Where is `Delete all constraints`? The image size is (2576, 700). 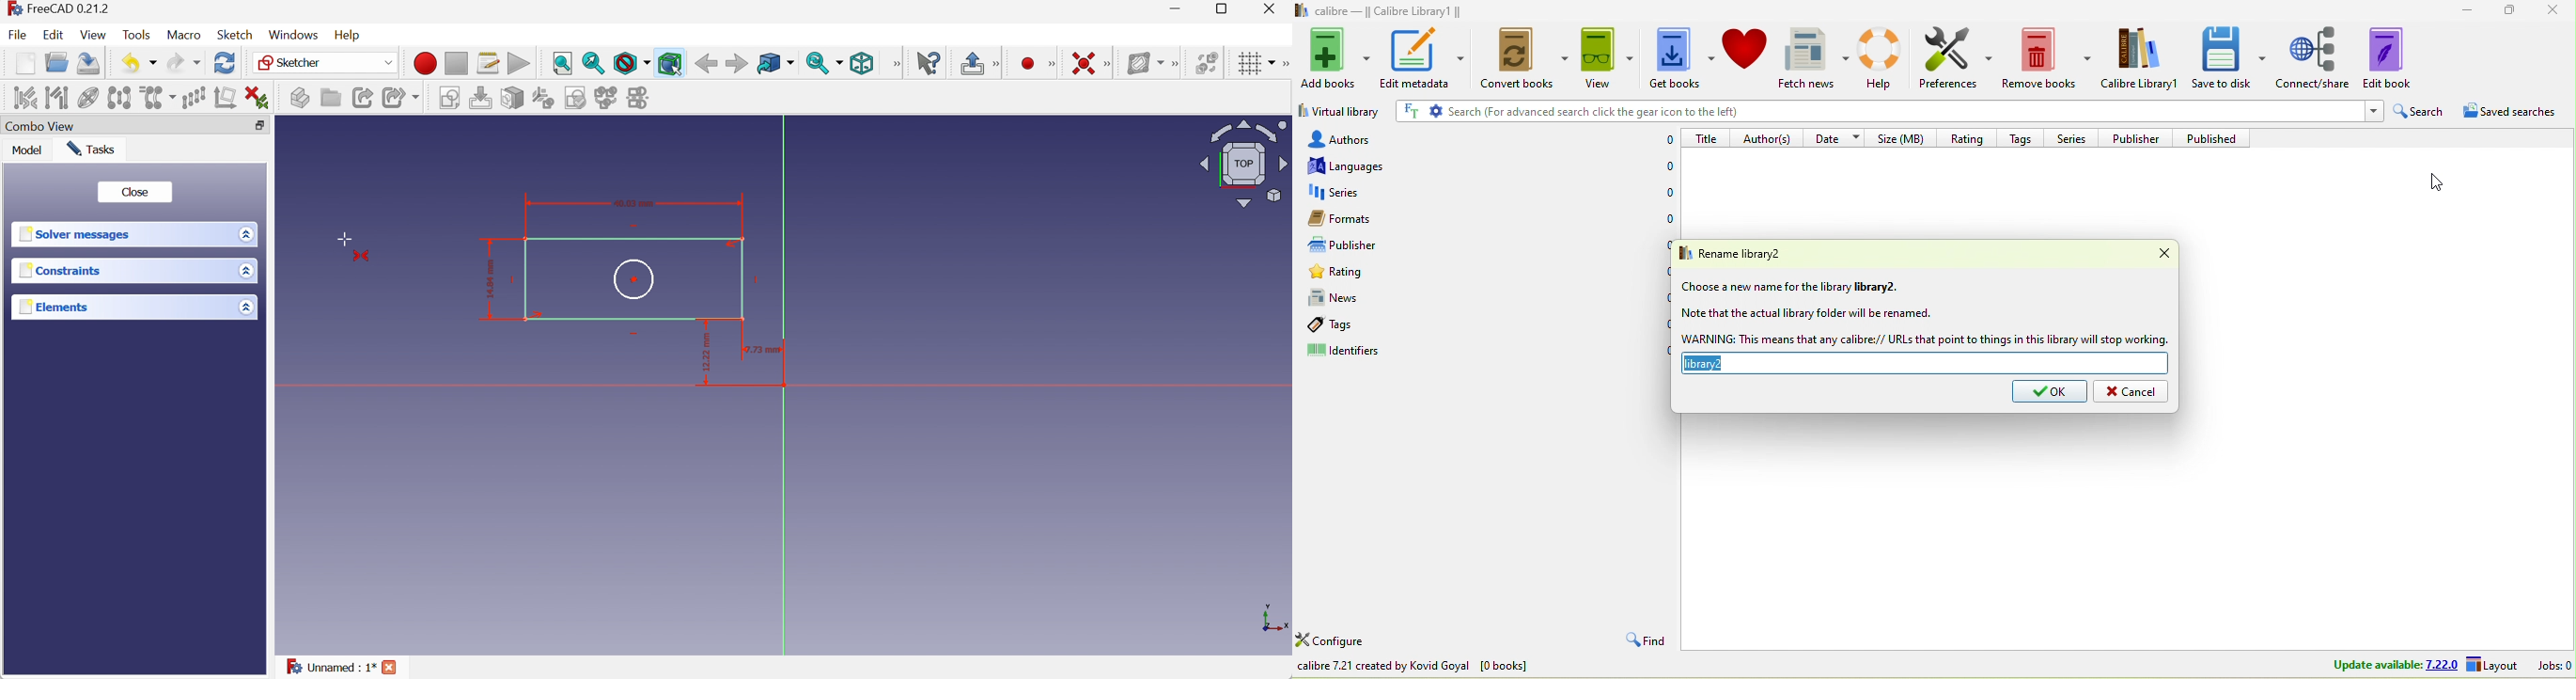
Delete all constraints is located at coordinates (258, 98).